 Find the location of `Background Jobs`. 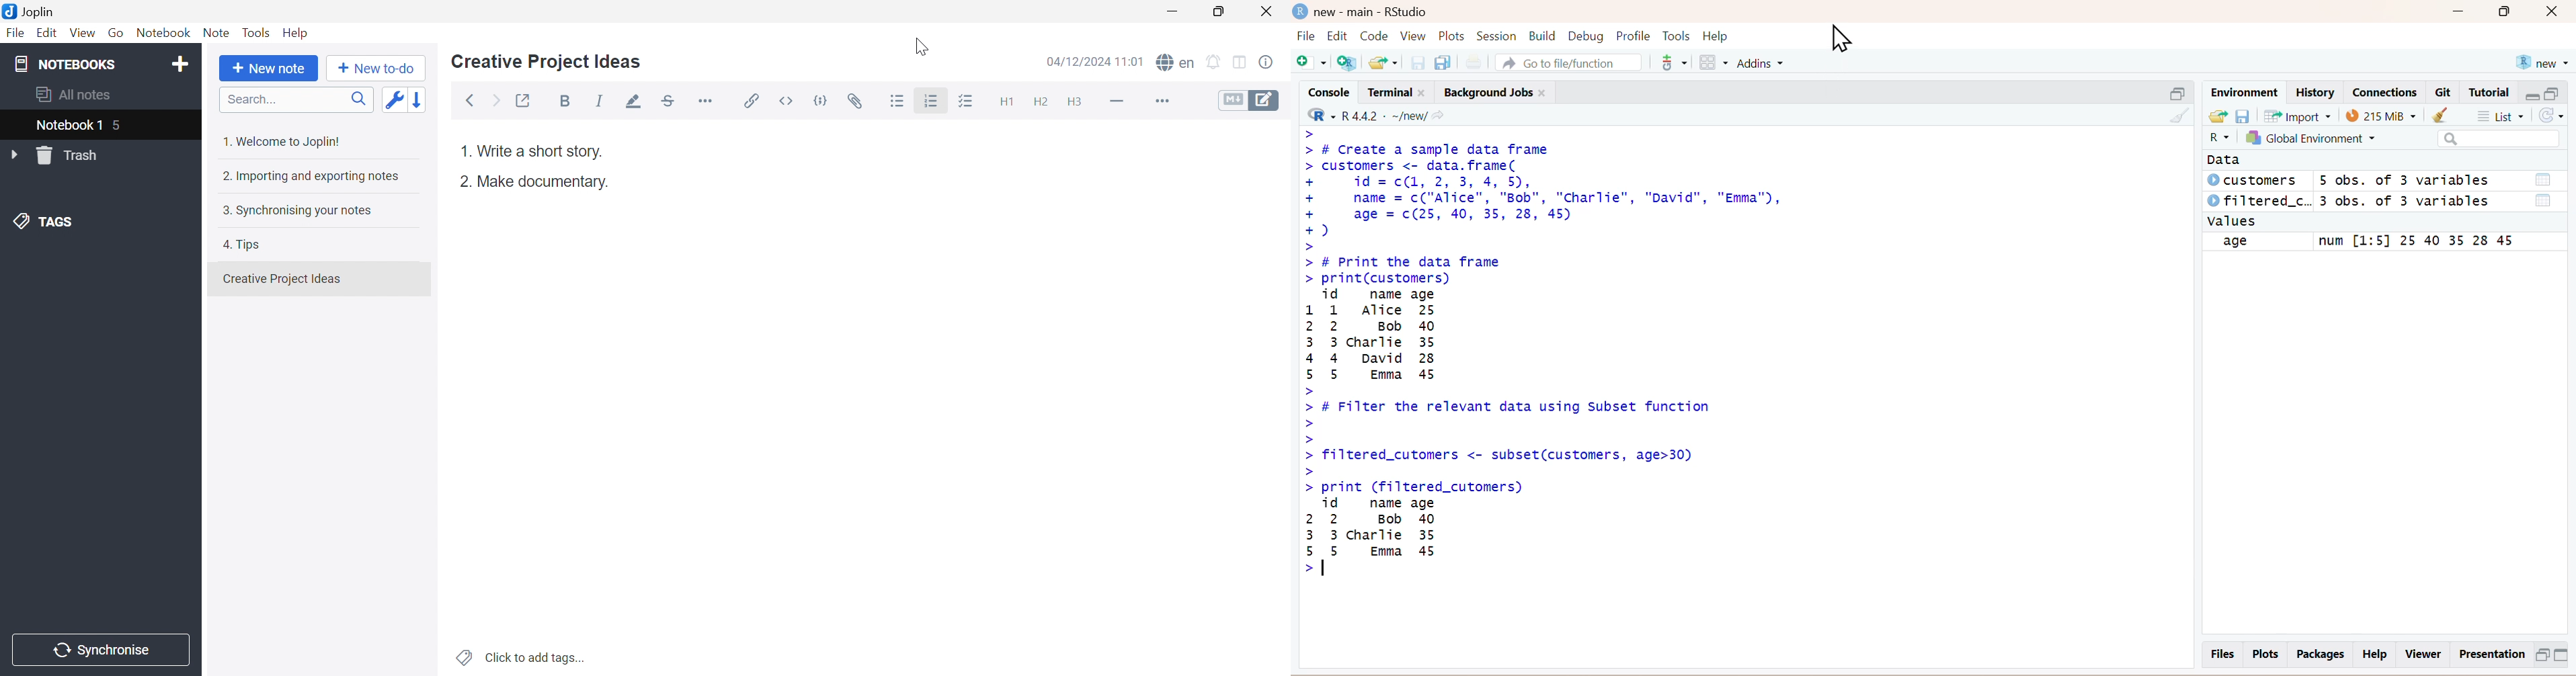

Background Jobs is located at coordinates (1497, 90).